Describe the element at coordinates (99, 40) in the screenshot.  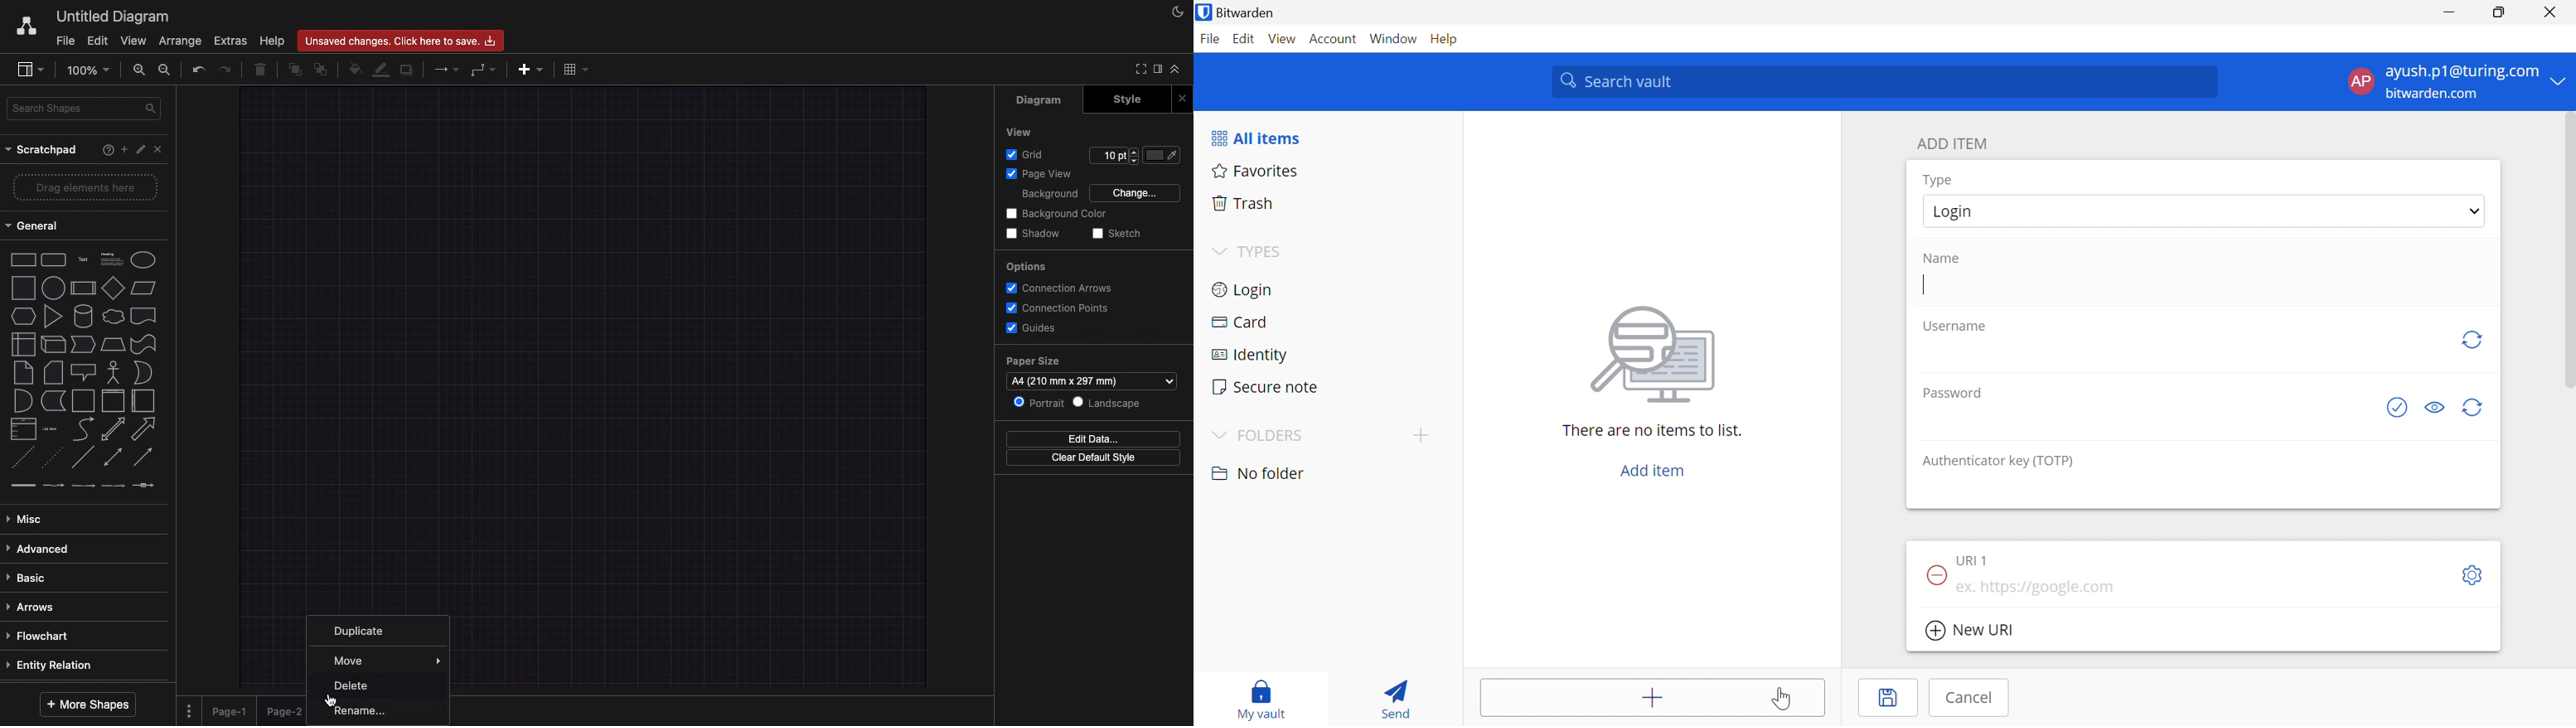
I see `Edit` at that location.